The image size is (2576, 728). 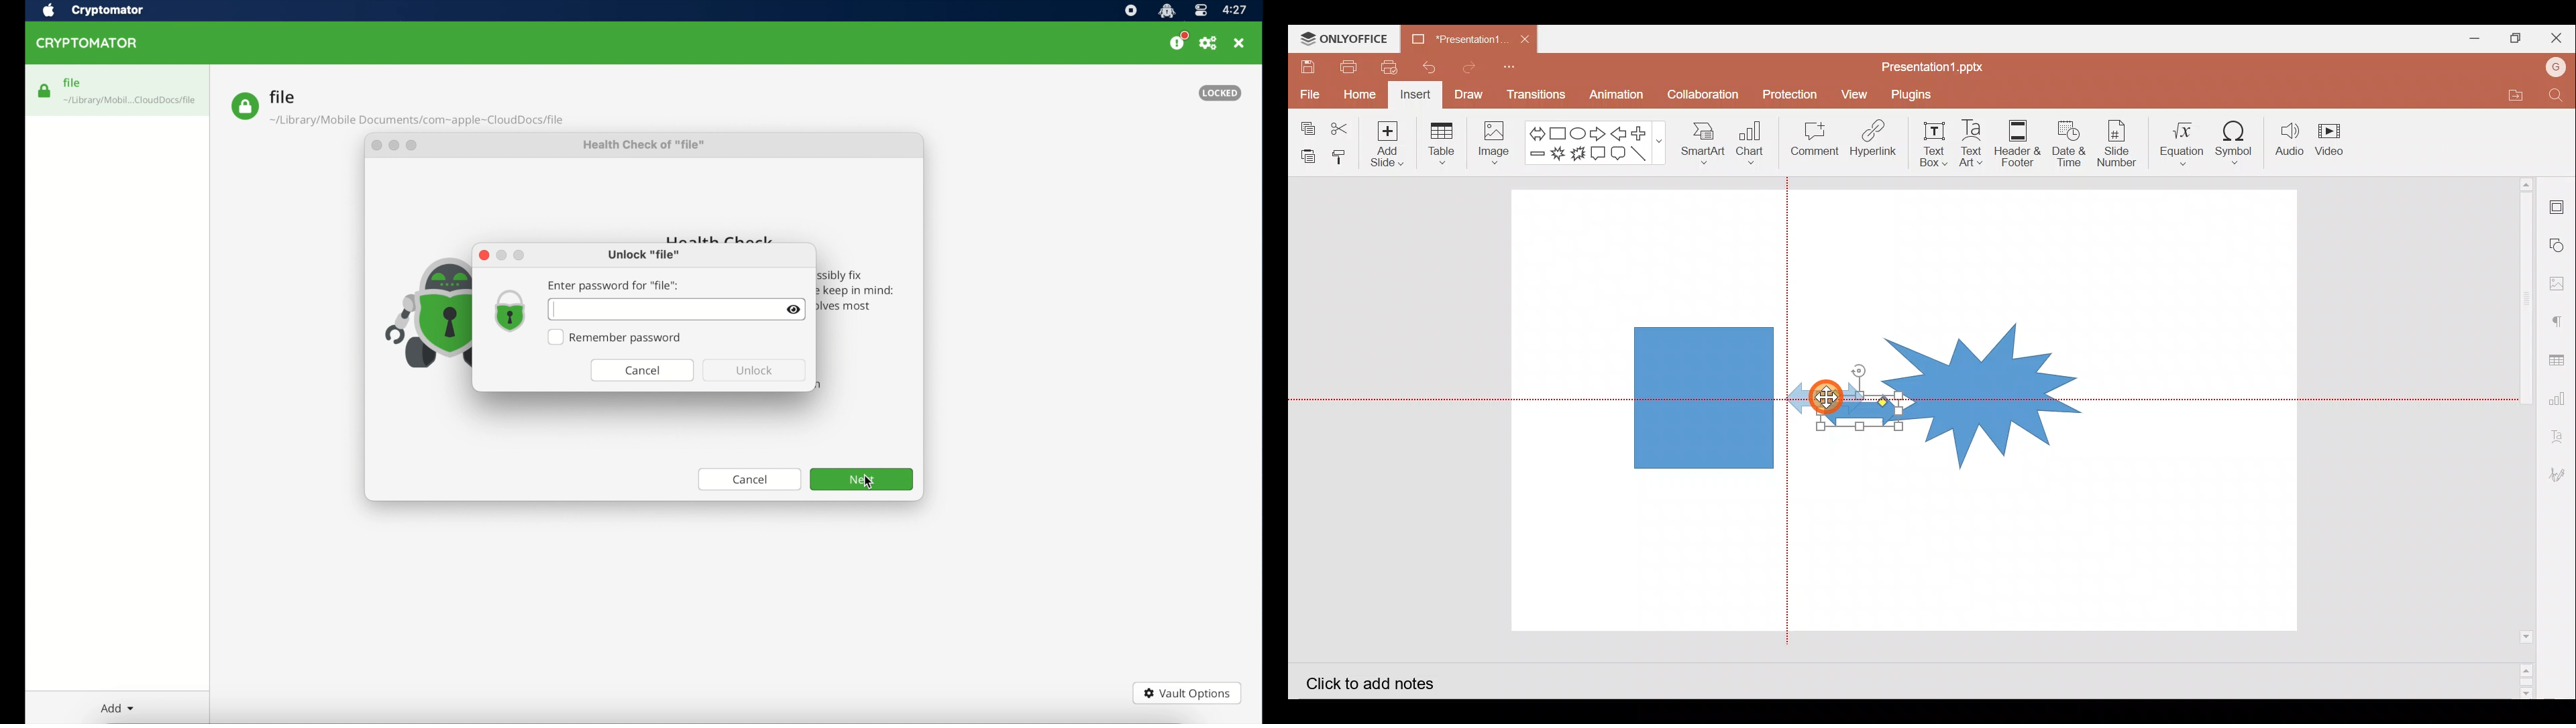 What do you see at coordinates (2561, 477) in the screenshot?
I see `Signature settings` at bounding box center [2561, 477].